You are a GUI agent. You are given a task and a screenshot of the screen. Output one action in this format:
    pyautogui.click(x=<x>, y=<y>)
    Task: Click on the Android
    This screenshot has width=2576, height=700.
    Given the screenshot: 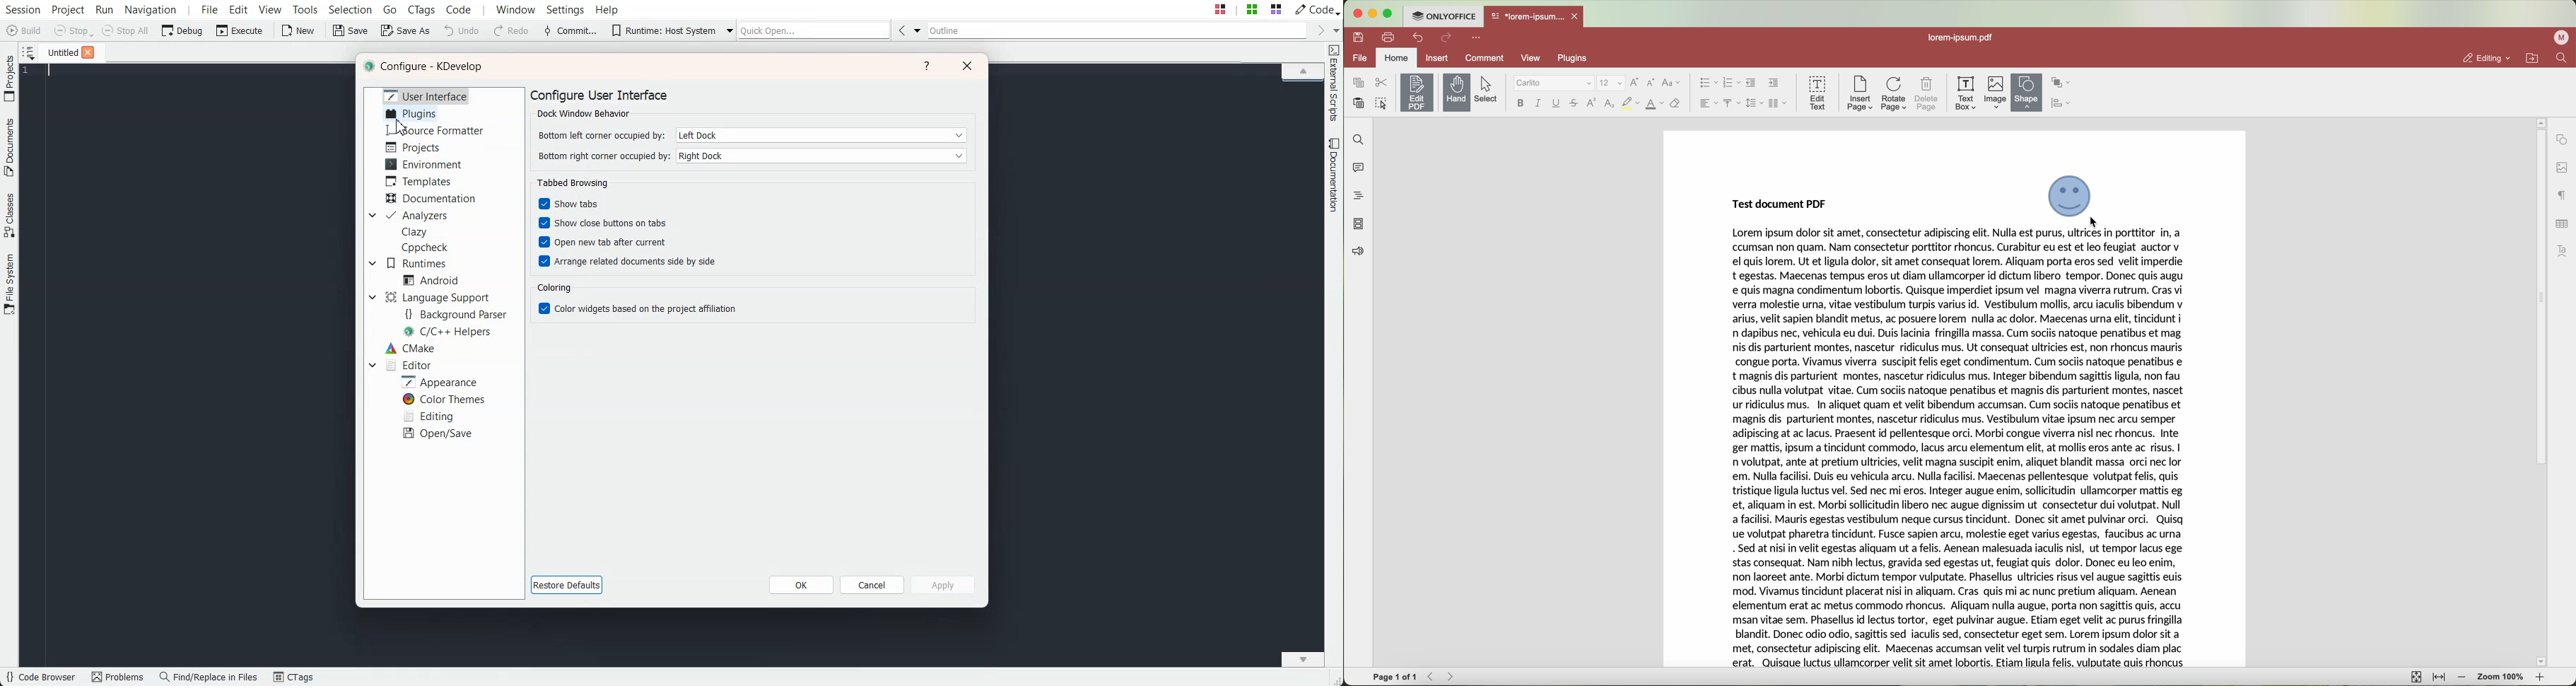 What is the action you would take?
    pyautogui.click(x=431, y=280)
    